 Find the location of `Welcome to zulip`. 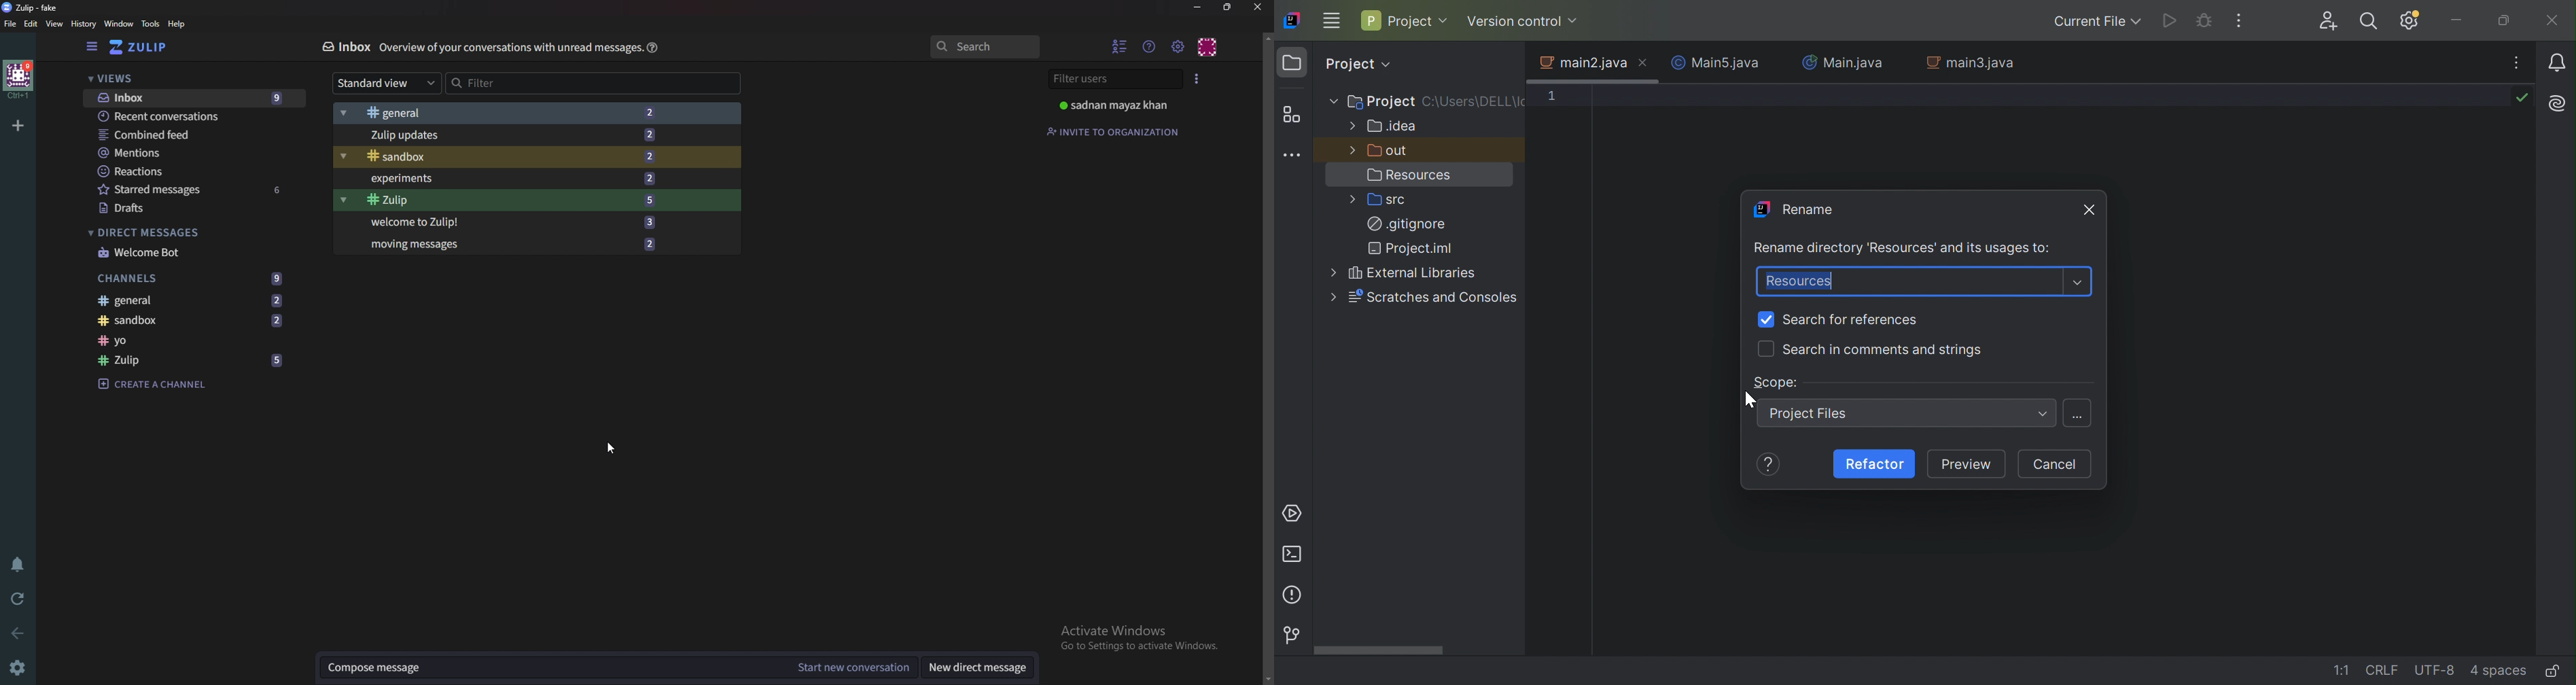

Welcome to zulip is located at coordinates (512, 223).